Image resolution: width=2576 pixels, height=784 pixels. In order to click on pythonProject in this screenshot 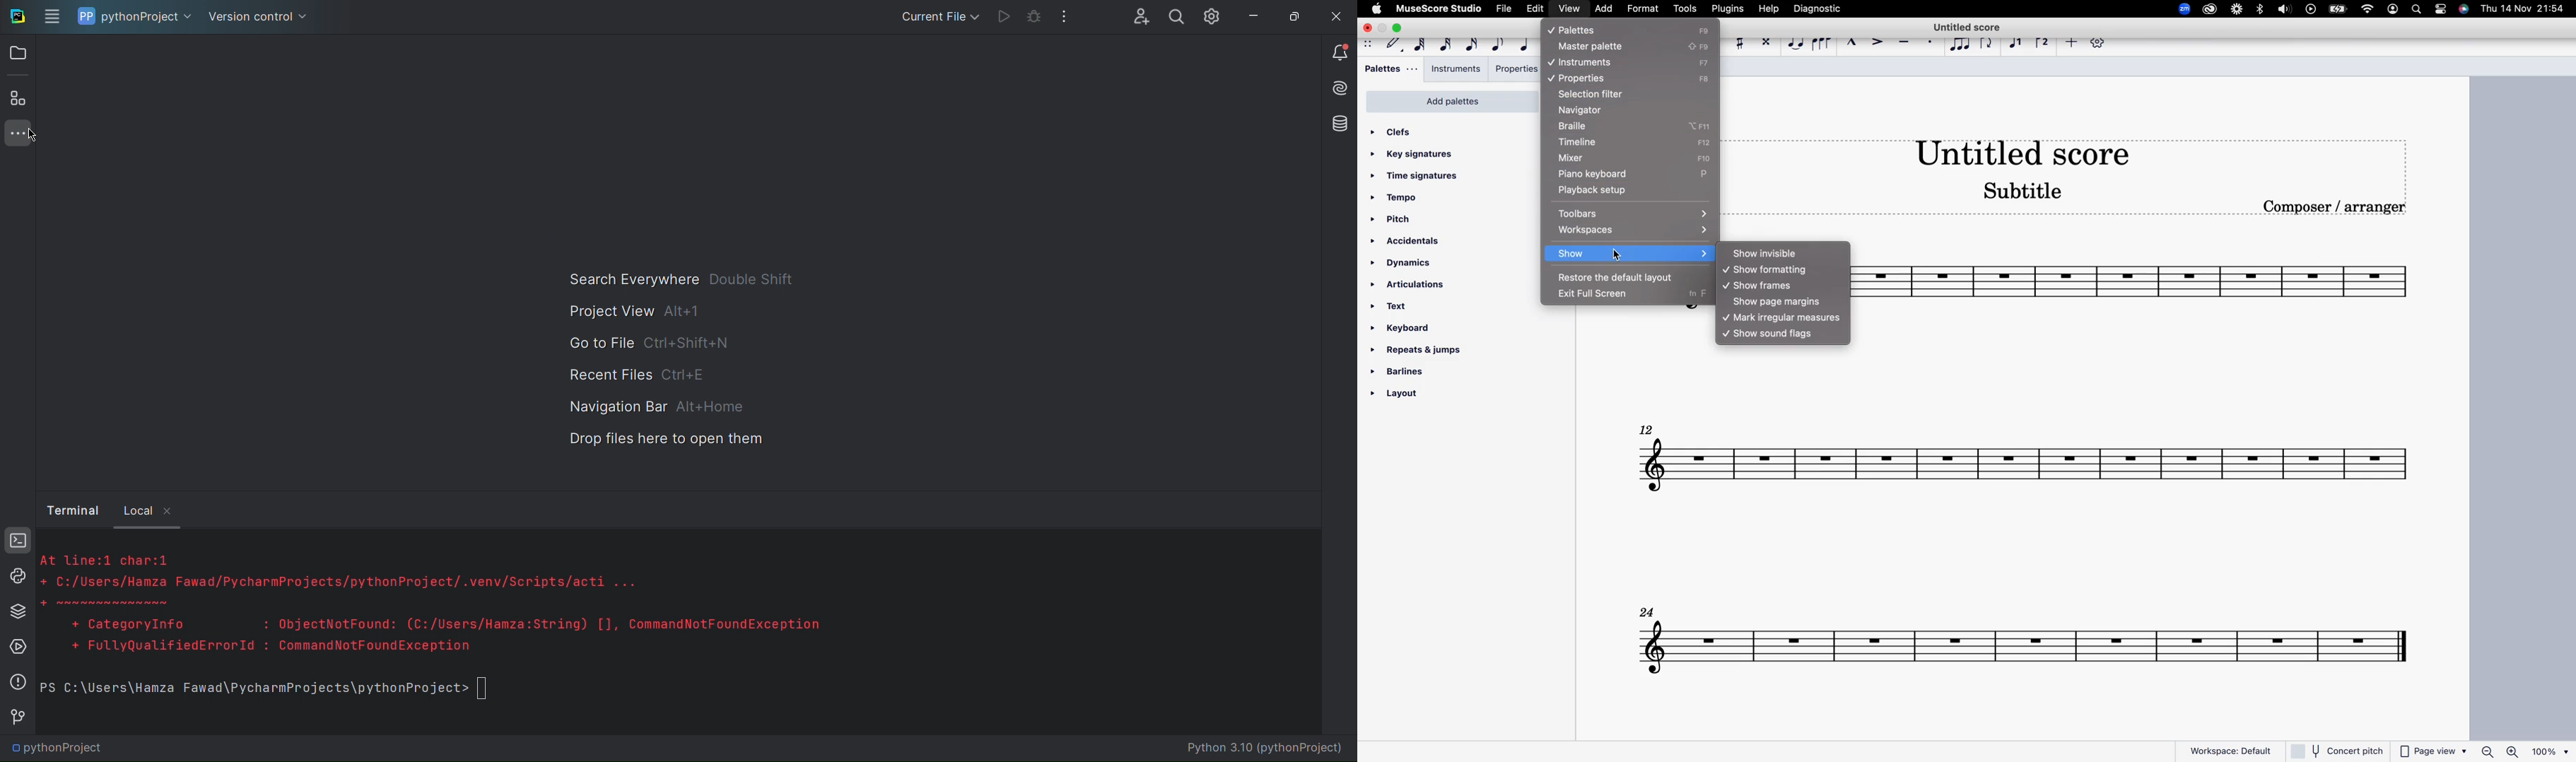, I will do `click(60, 751)`.